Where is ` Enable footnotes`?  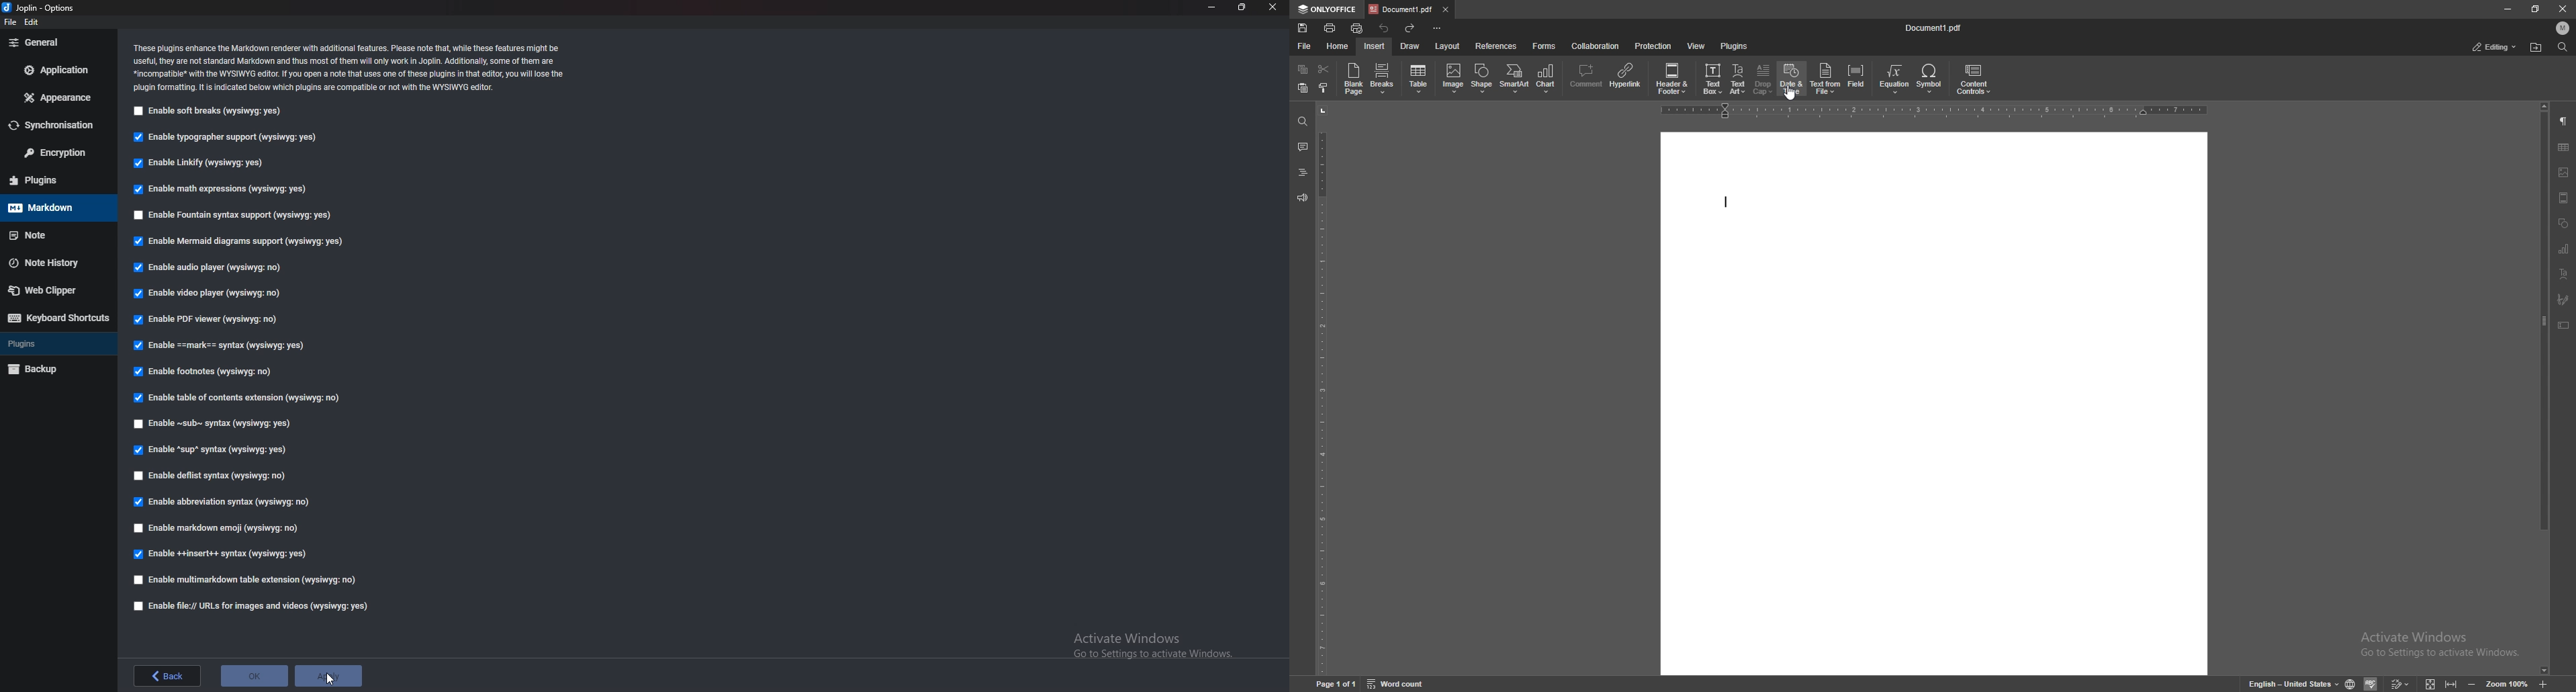
 Enable footnotes is located at coordinates (206, 371).